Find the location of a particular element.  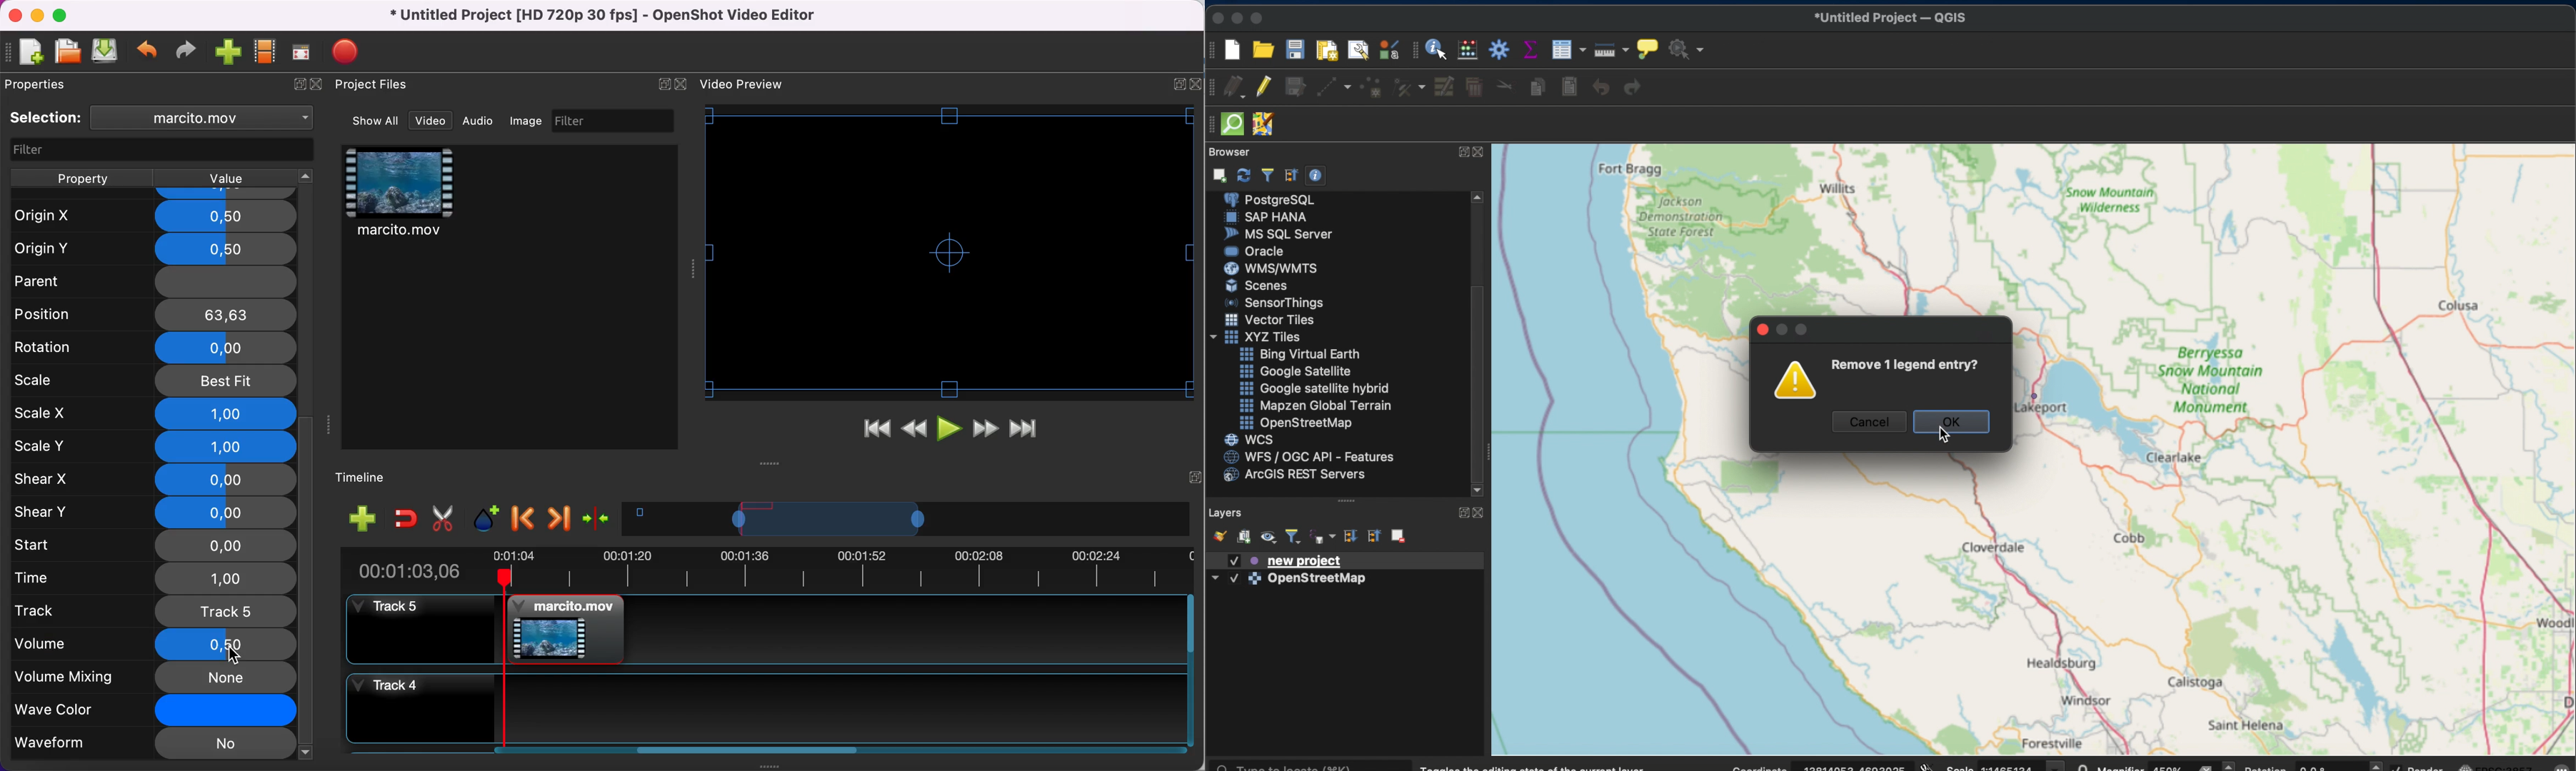

scale x 1 is located at coordinates (155, 414).